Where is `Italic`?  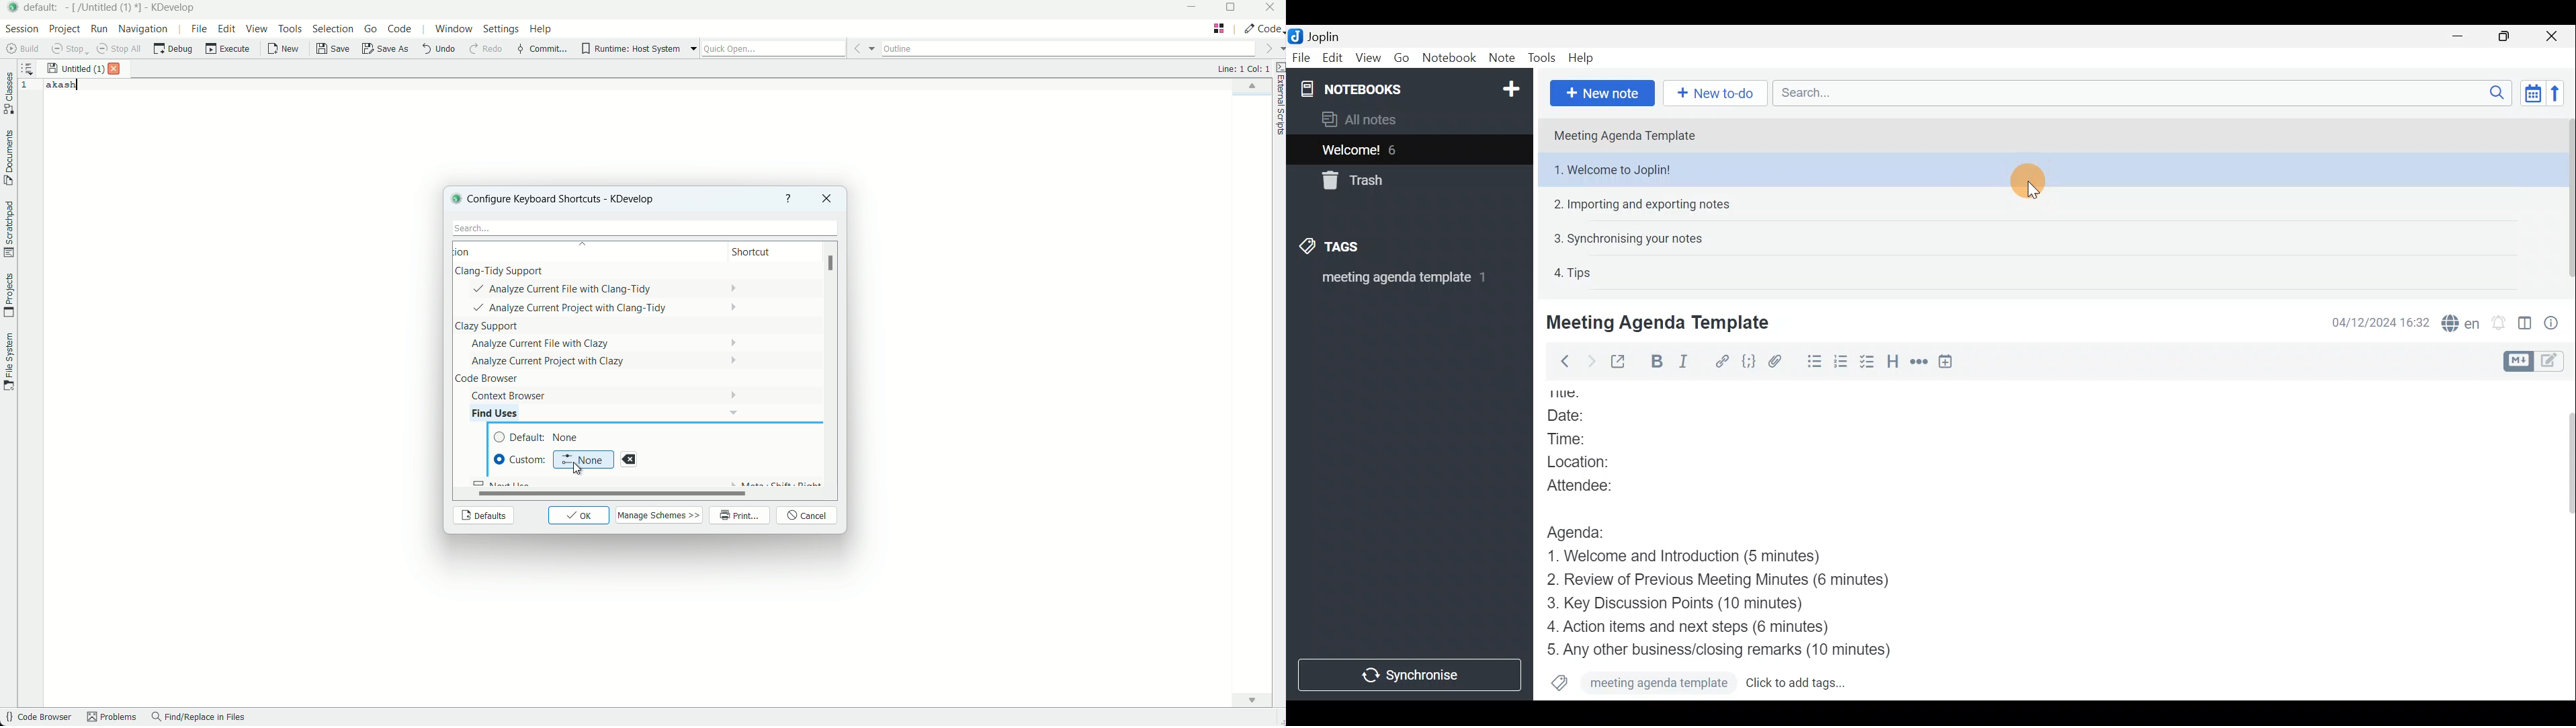
Italic is located at coordinates (1691, 362).